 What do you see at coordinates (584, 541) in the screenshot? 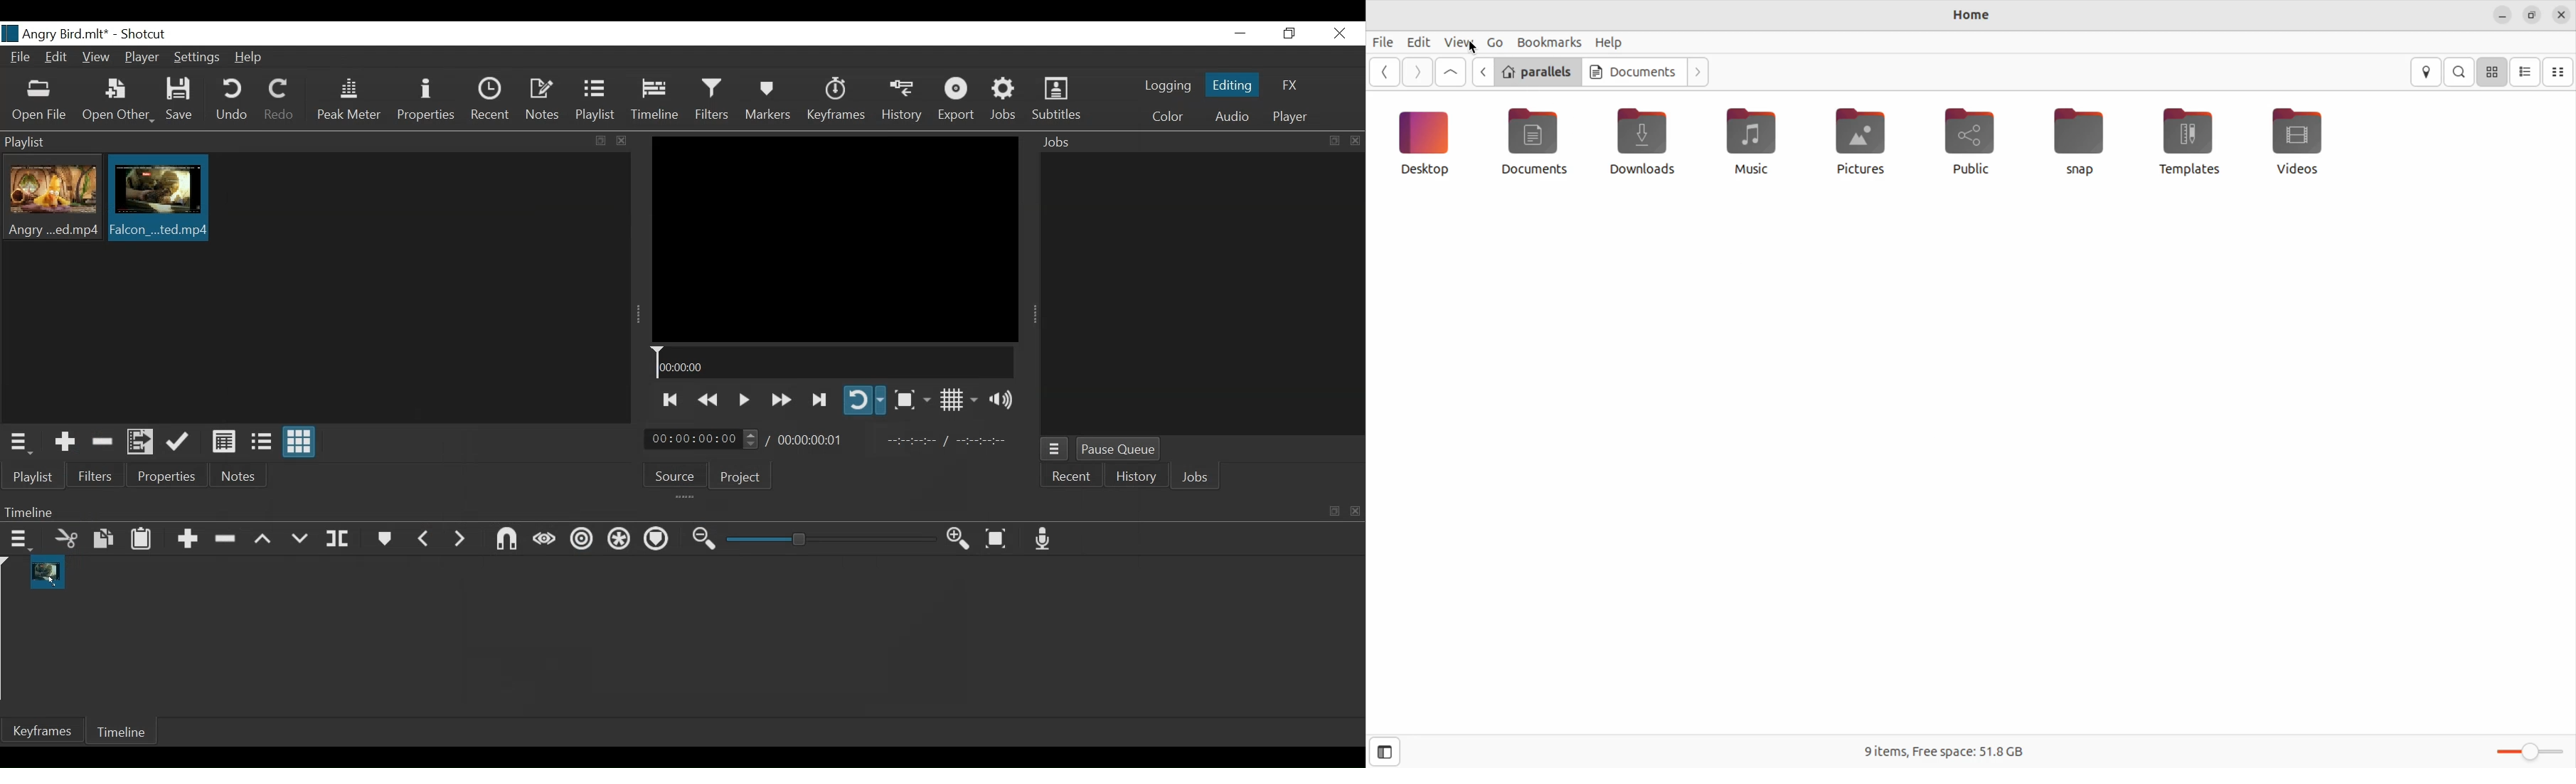
I see `Ripple` at bounding box center [584, 541].